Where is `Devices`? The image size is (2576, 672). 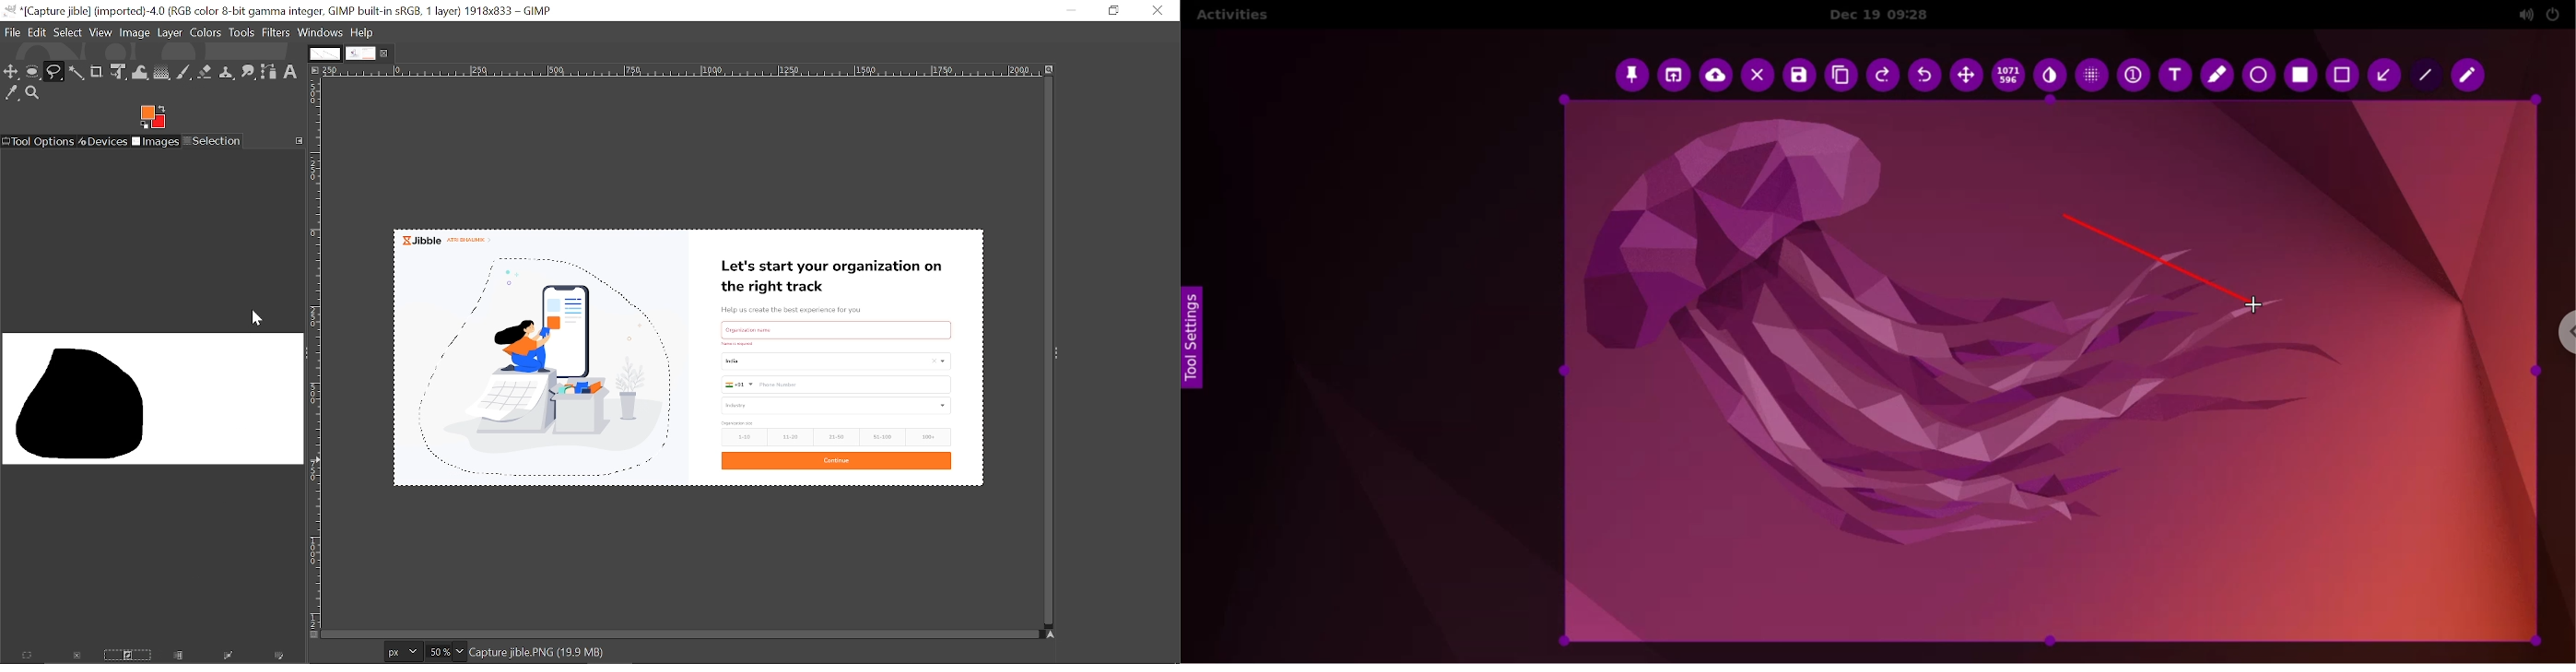
Devices is located at coordinates (103, 142).